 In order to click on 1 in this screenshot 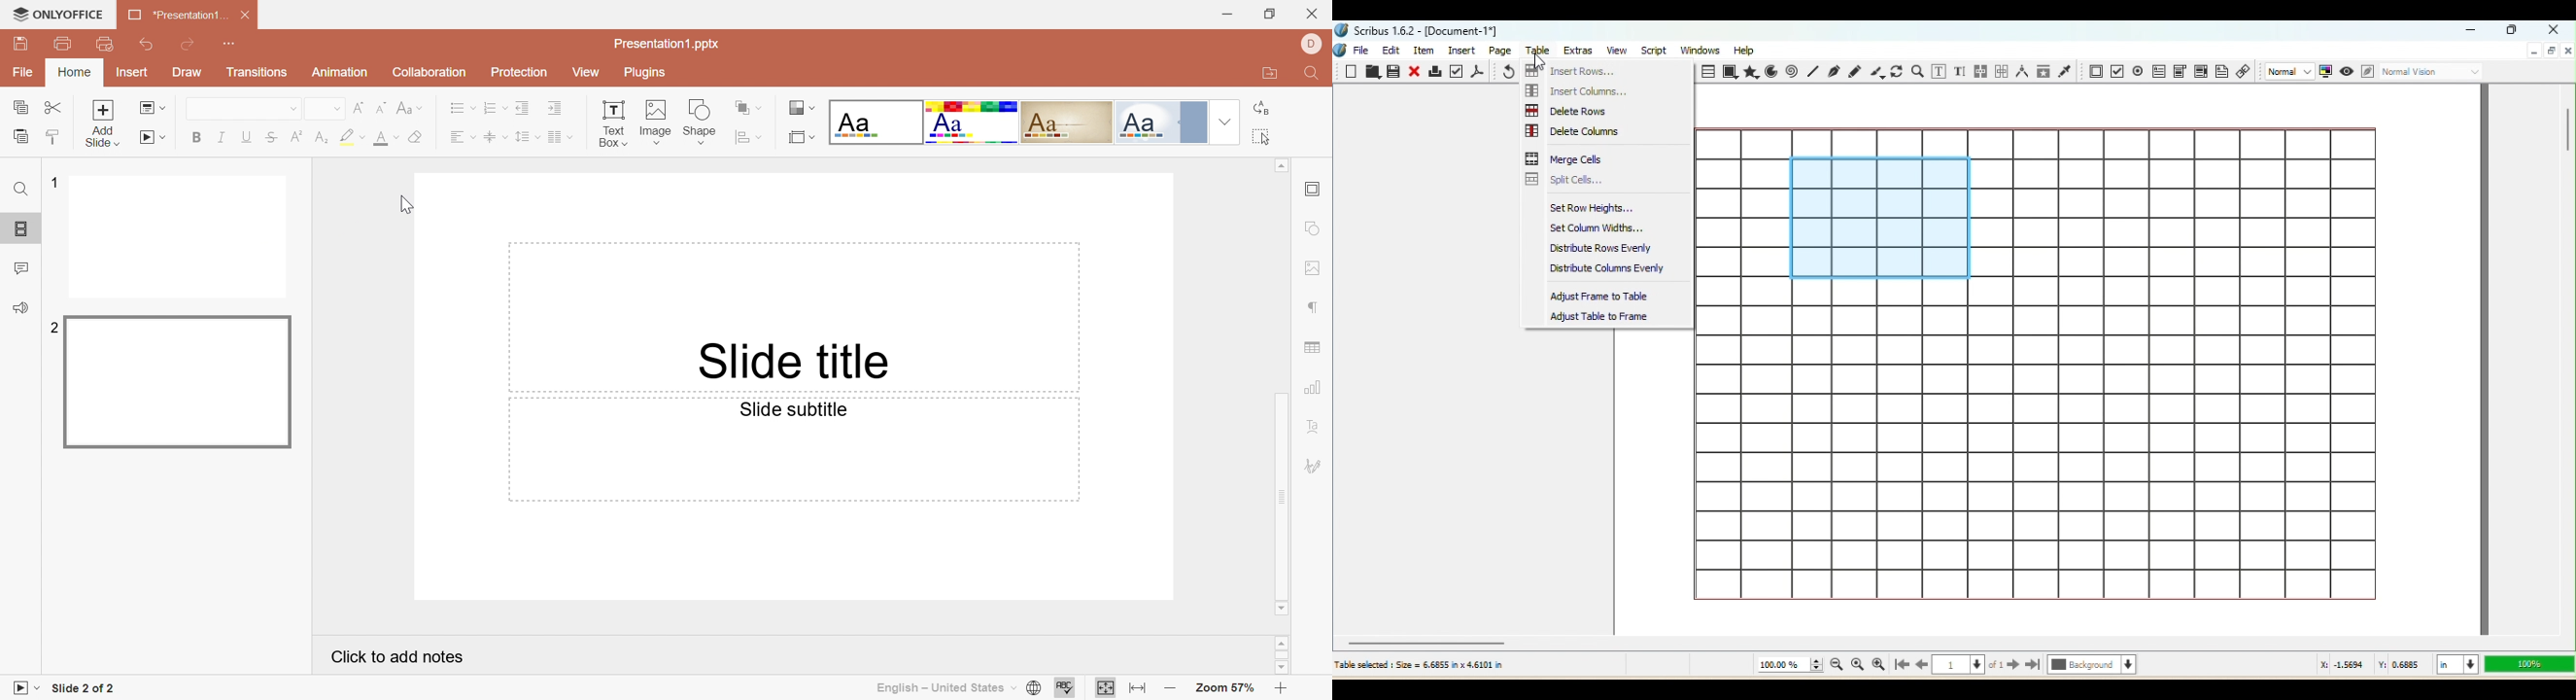, I will do `click(52, 181)`.